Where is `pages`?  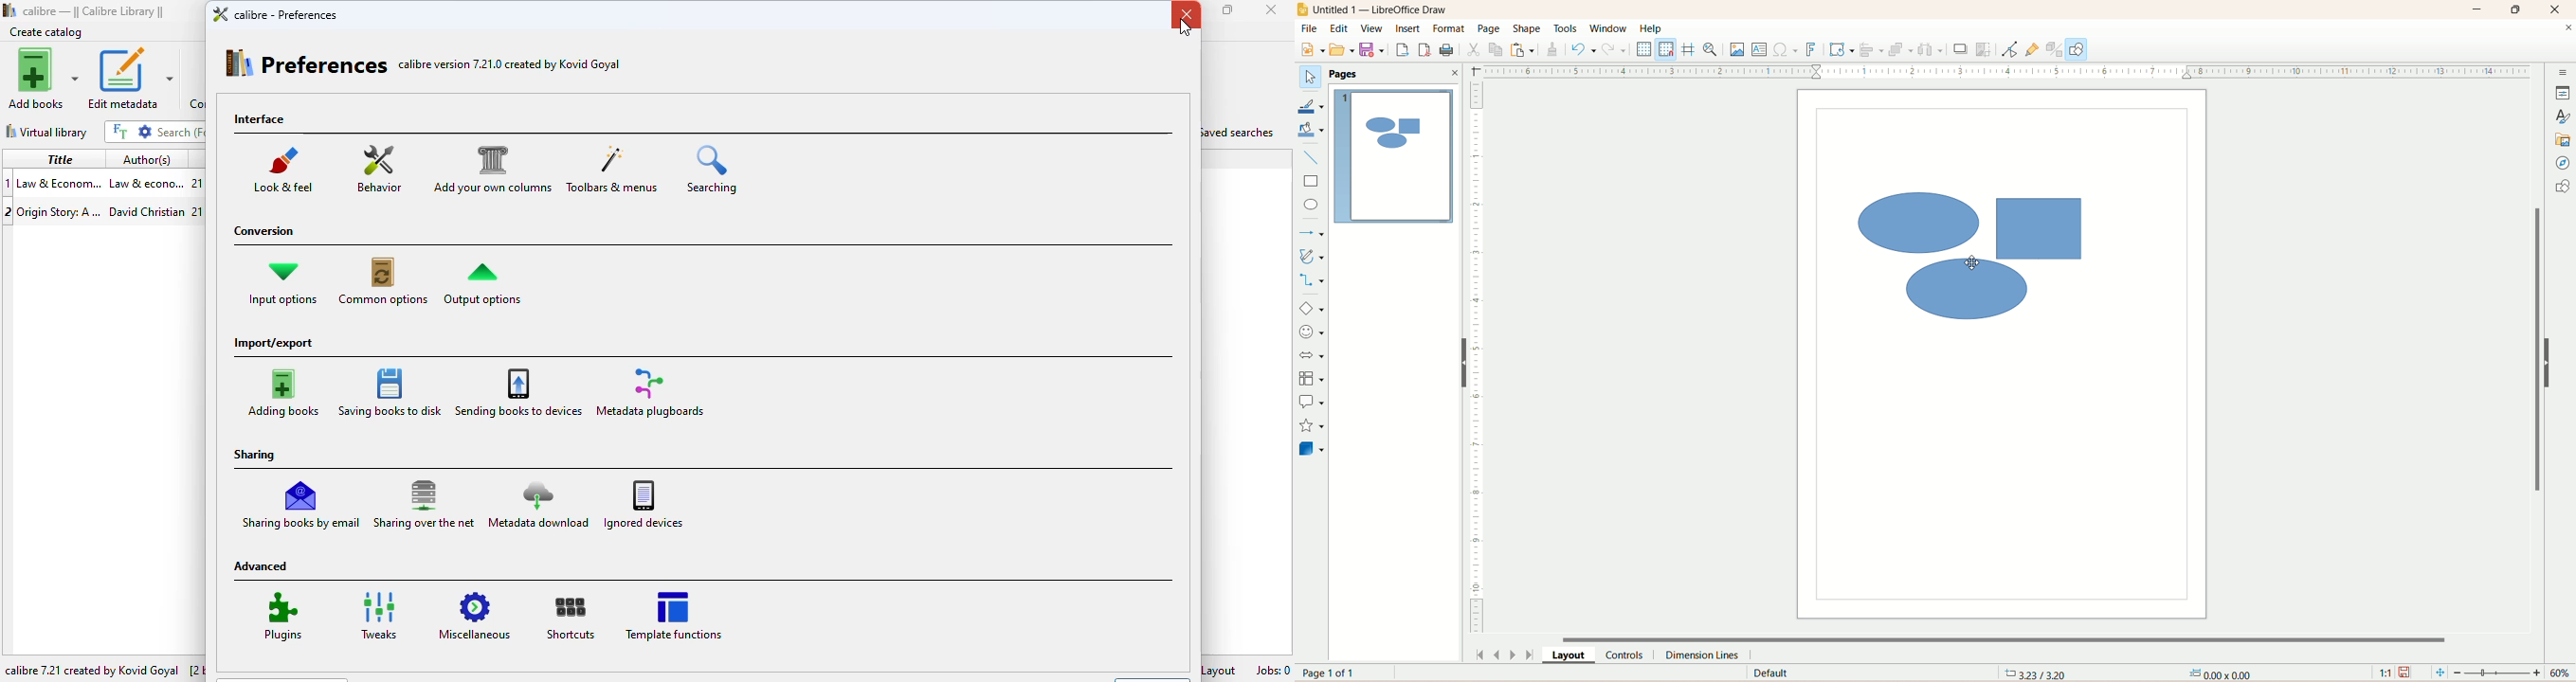 pages is located at coordinates (1348, 73).